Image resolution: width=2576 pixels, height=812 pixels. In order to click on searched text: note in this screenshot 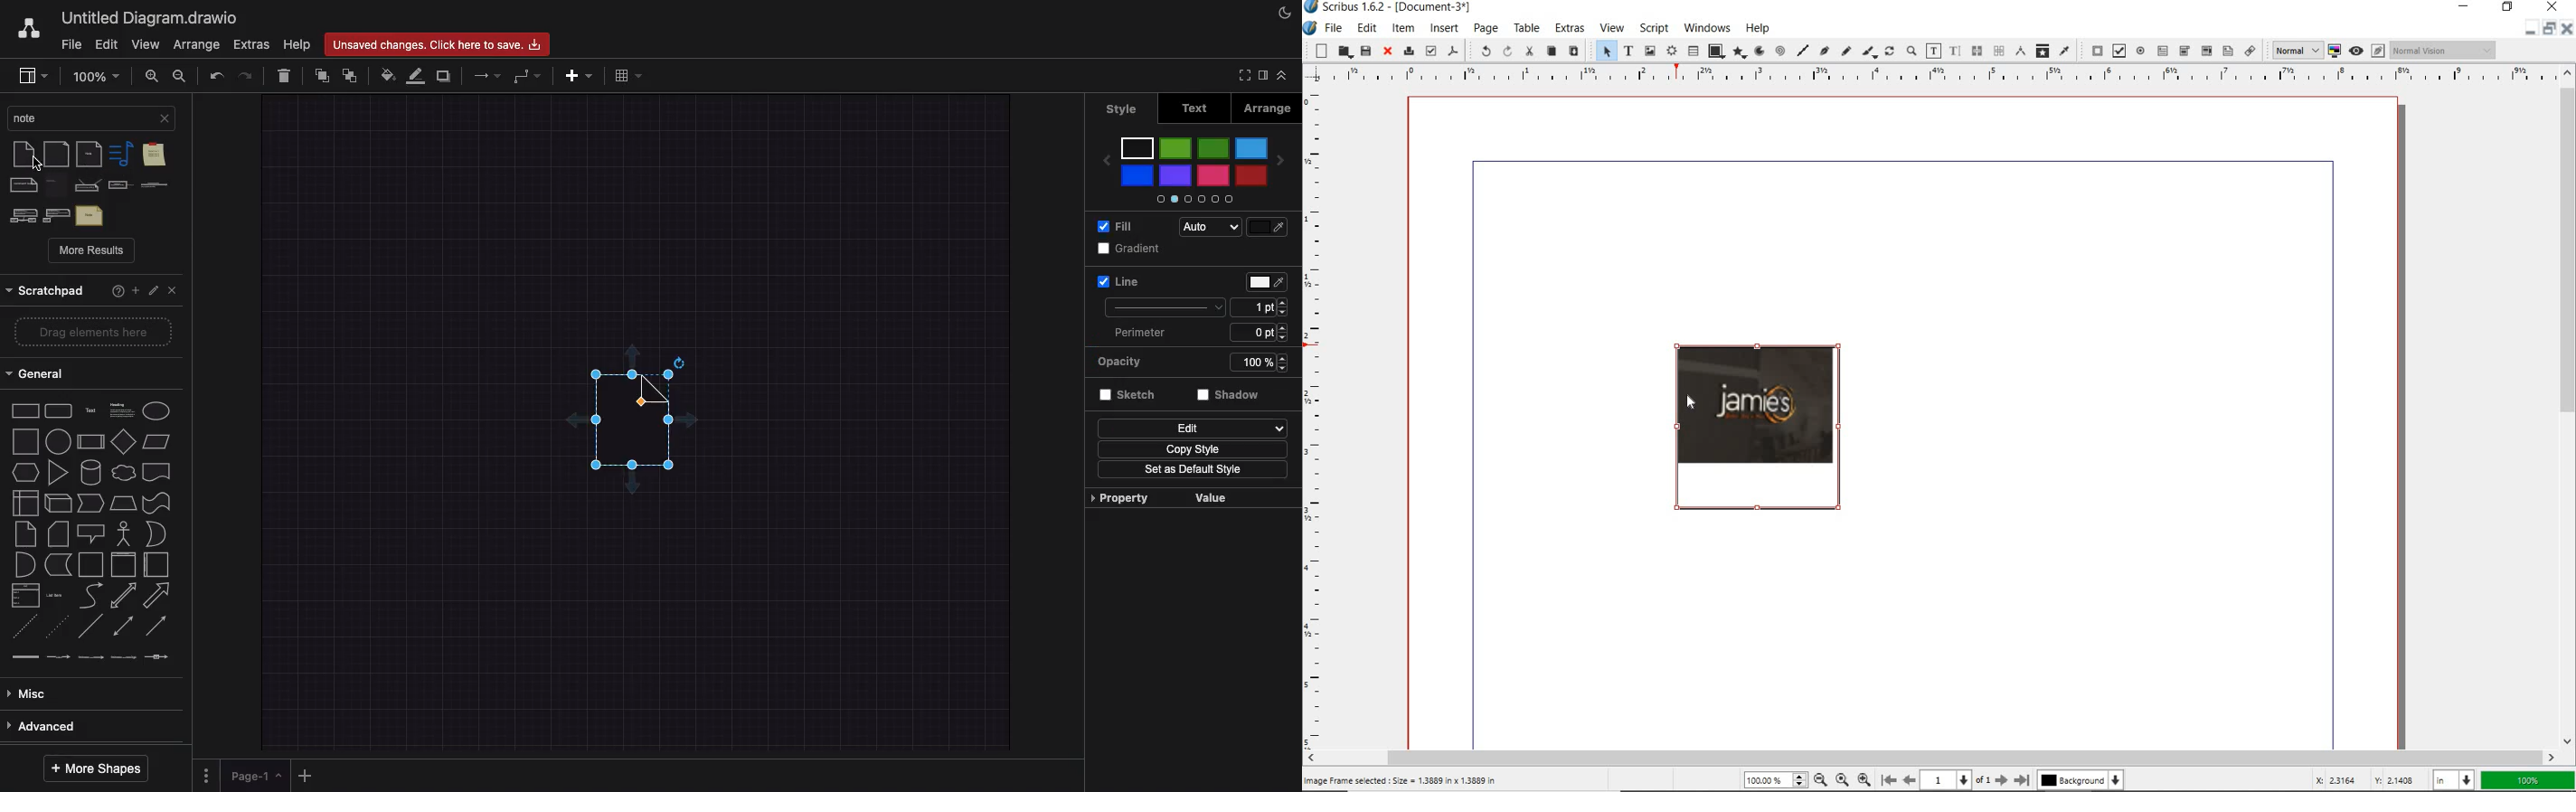, I will do `click(79, 117)`.